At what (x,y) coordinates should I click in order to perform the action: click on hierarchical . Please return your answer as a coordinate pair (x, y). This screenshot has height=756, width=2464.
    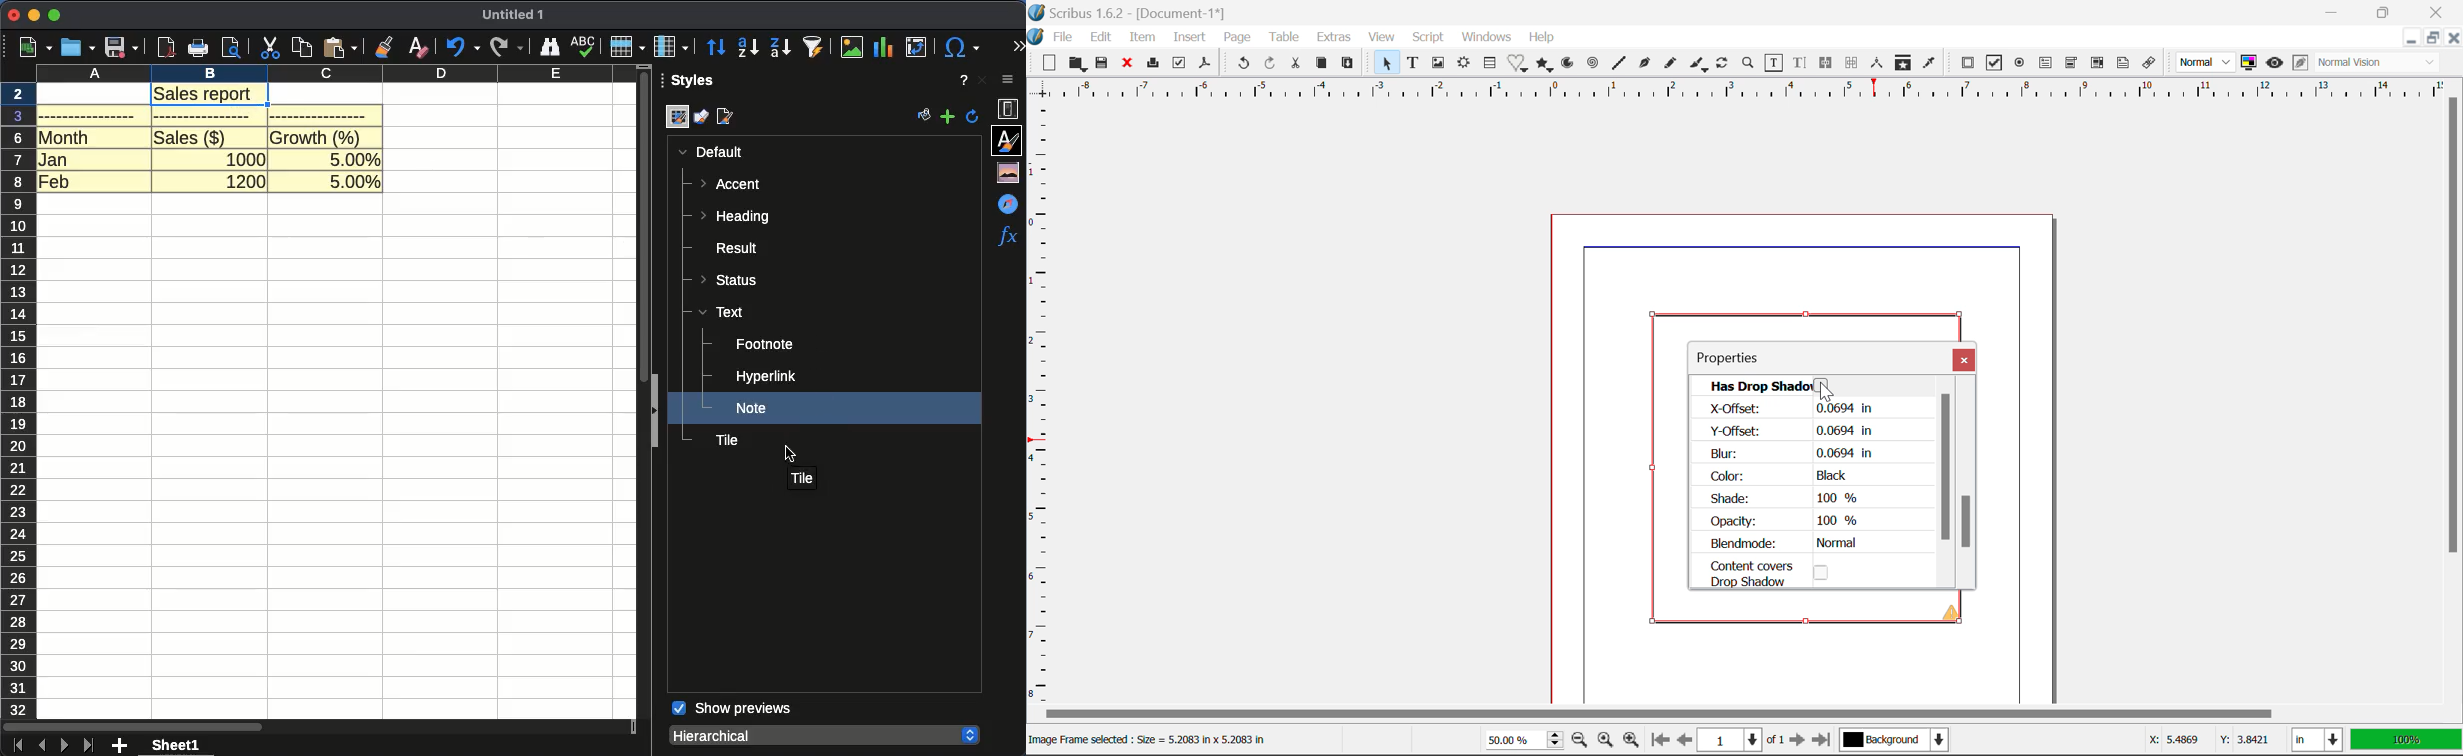
    Looking at the image, I should click on (823, 734).